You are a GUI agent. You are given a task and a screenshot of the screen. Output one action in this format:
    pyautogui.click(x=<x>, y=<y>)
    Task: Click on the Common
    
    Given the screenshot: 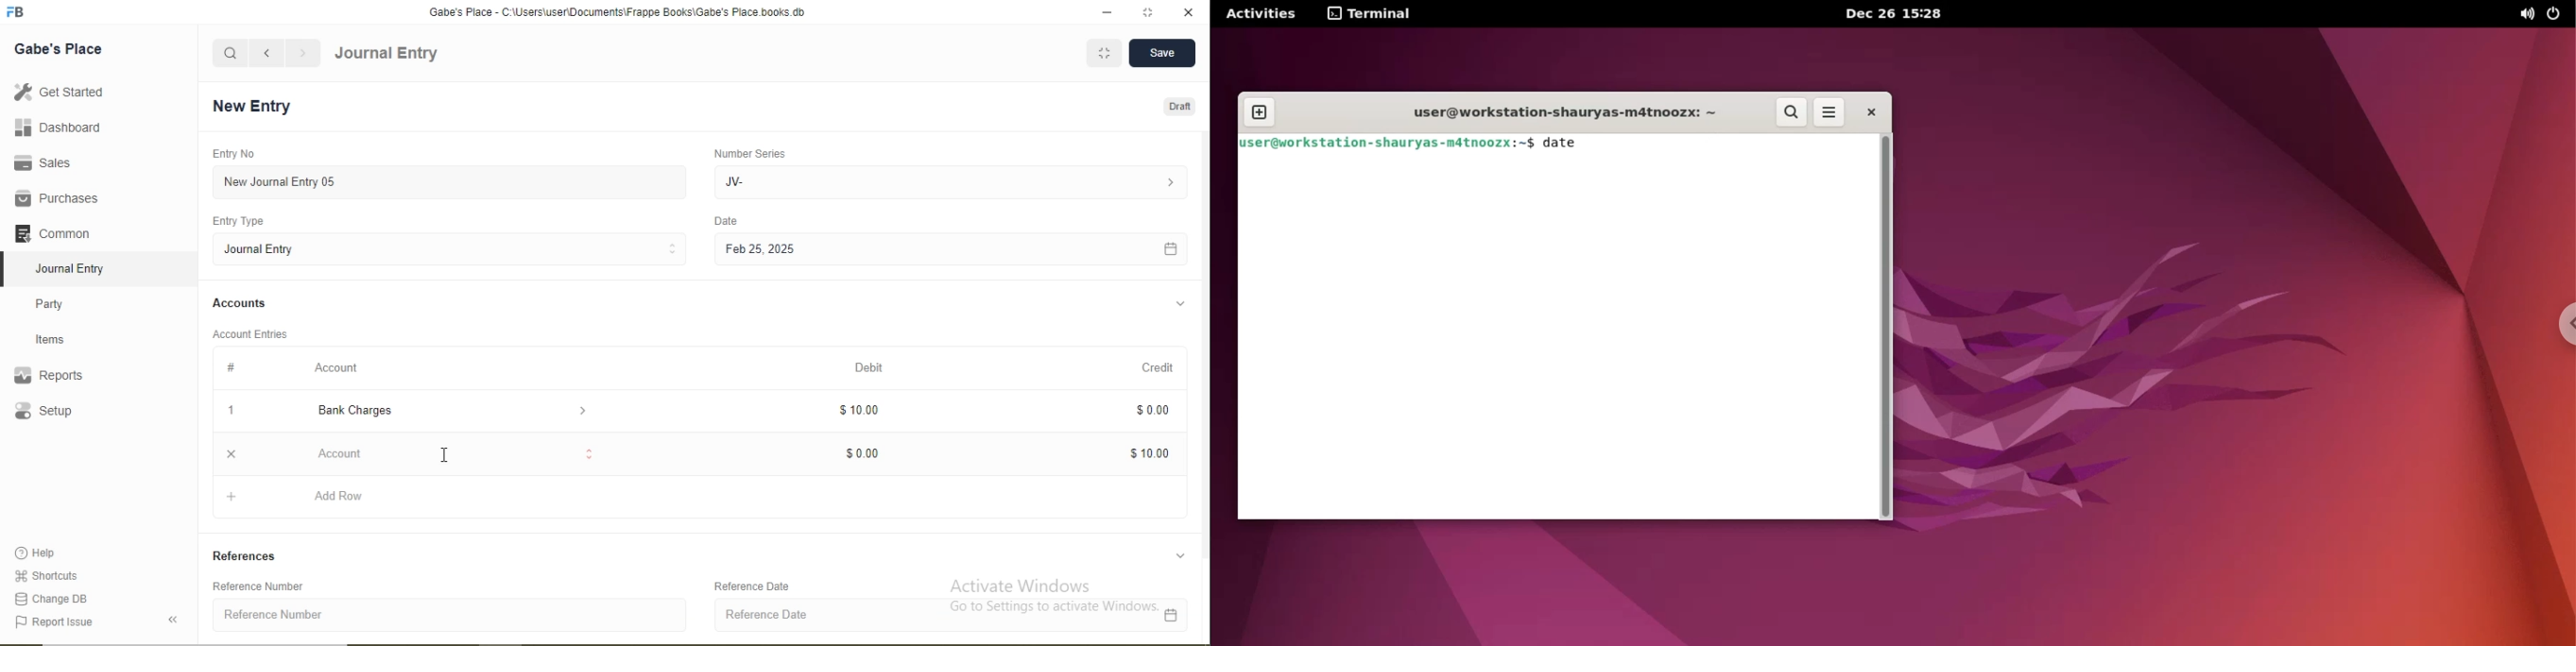 What is the action you would take?
    pyautogui.click(x=57, y=231)
    